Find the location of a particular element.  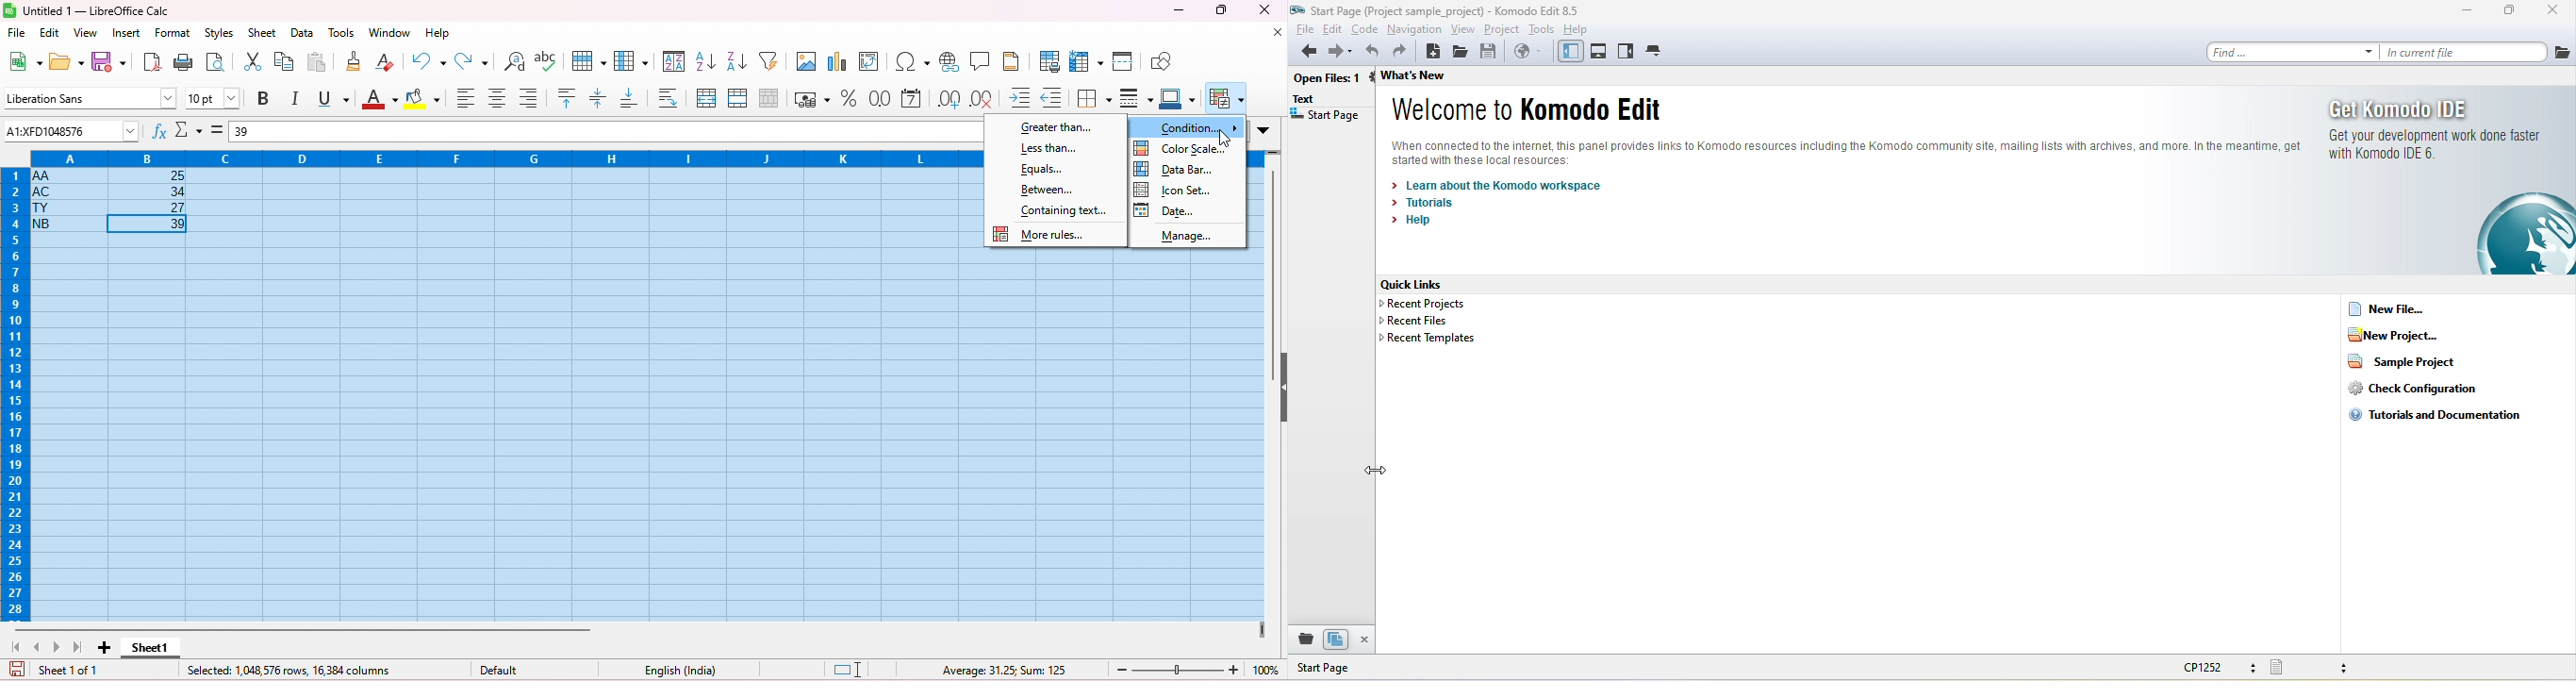

check configuration is located at coordinates (2412, 388).